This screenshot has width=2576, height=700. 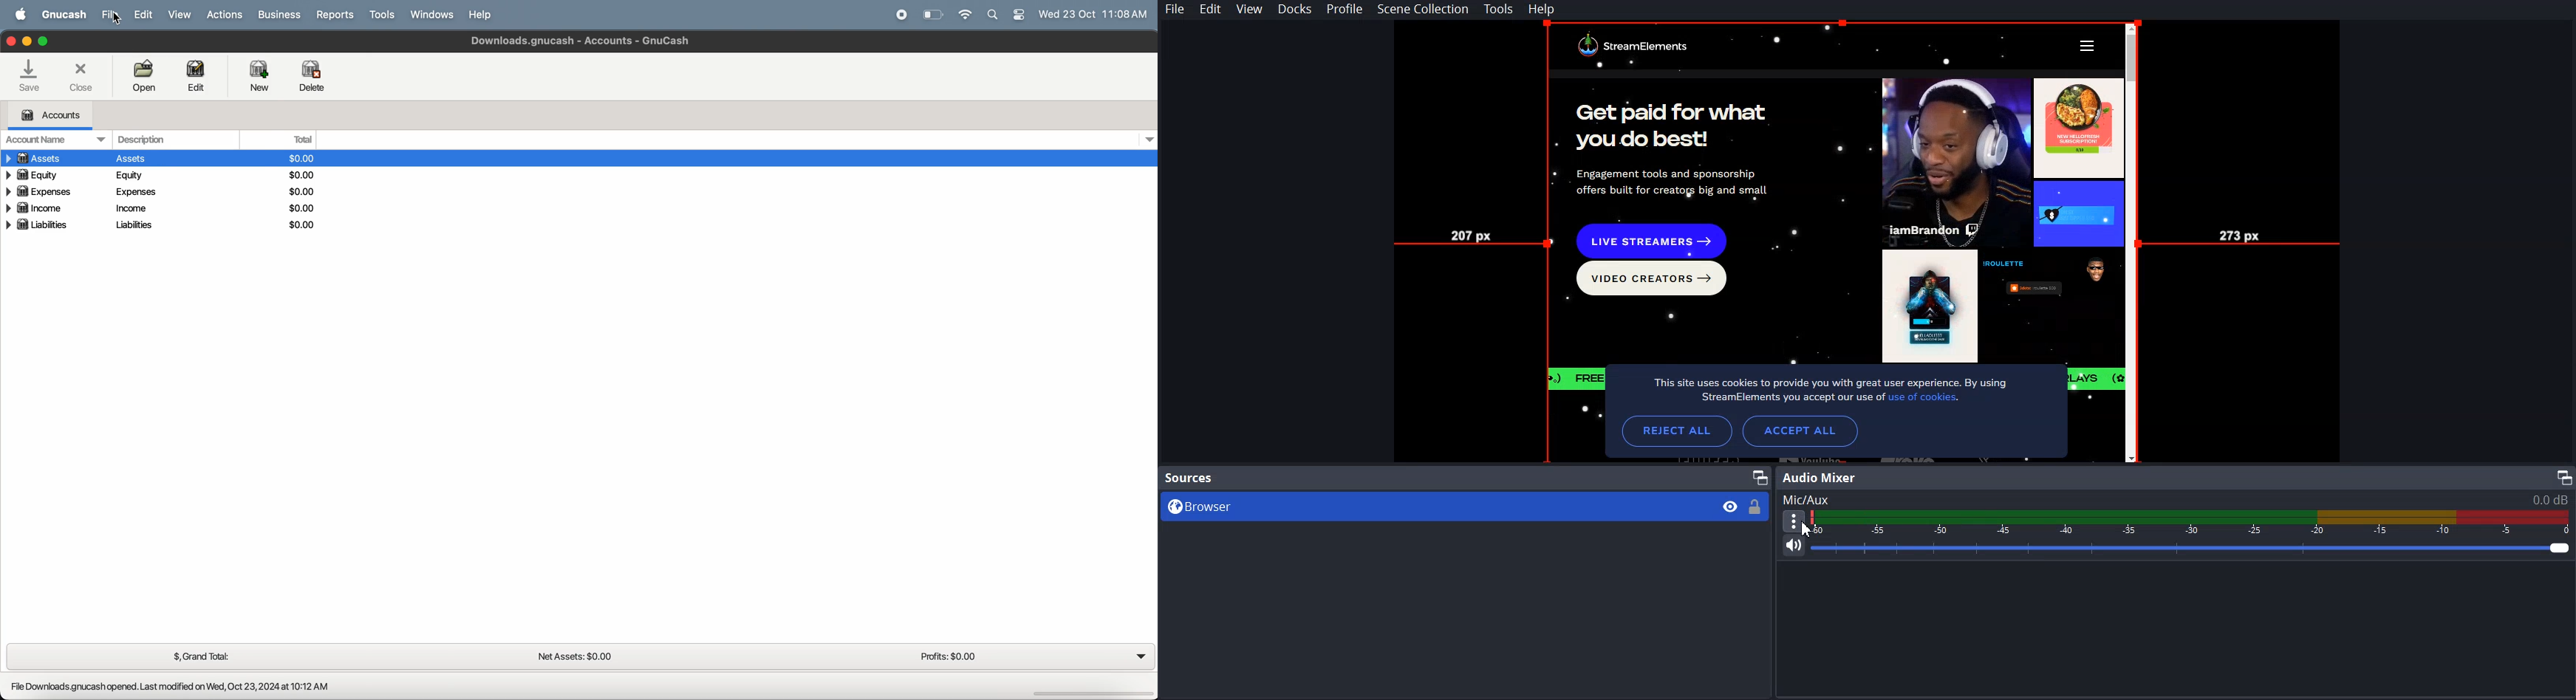 I want to click on File Preview mode, so click(x=1869, y=241).